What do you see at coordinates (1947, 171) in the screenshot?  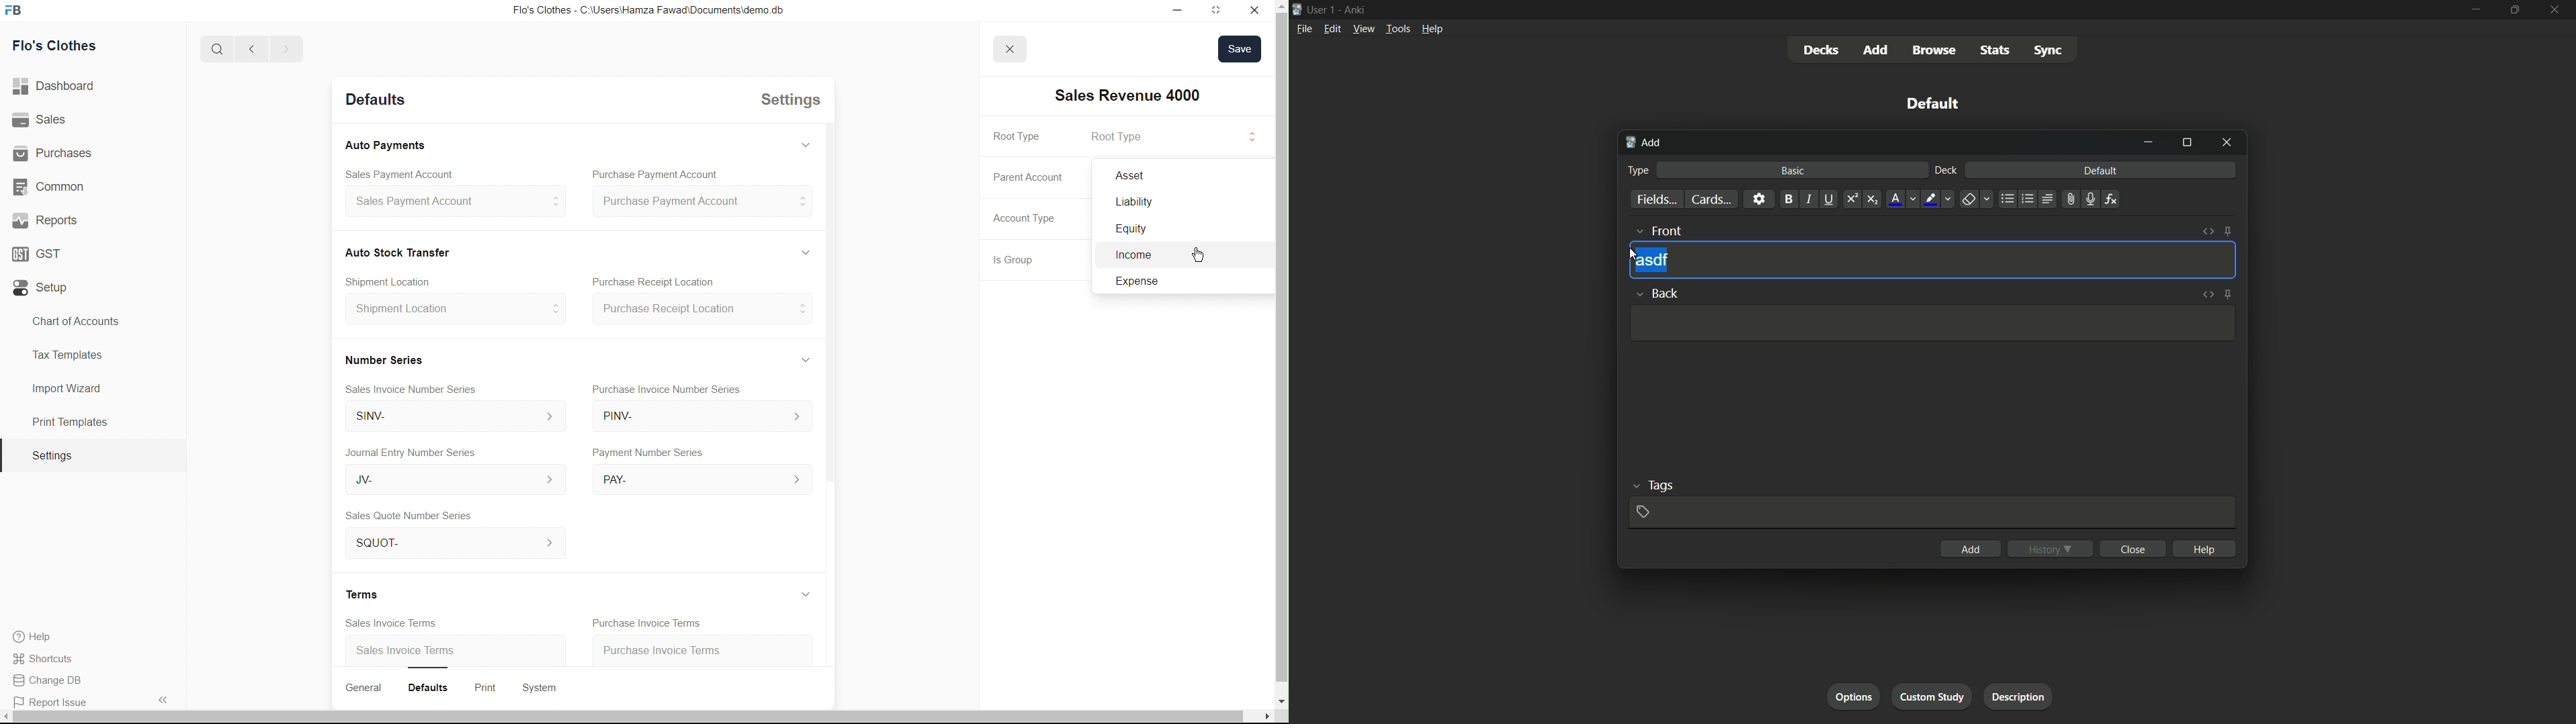 I see `deck` at bounding box center [1947, 171].